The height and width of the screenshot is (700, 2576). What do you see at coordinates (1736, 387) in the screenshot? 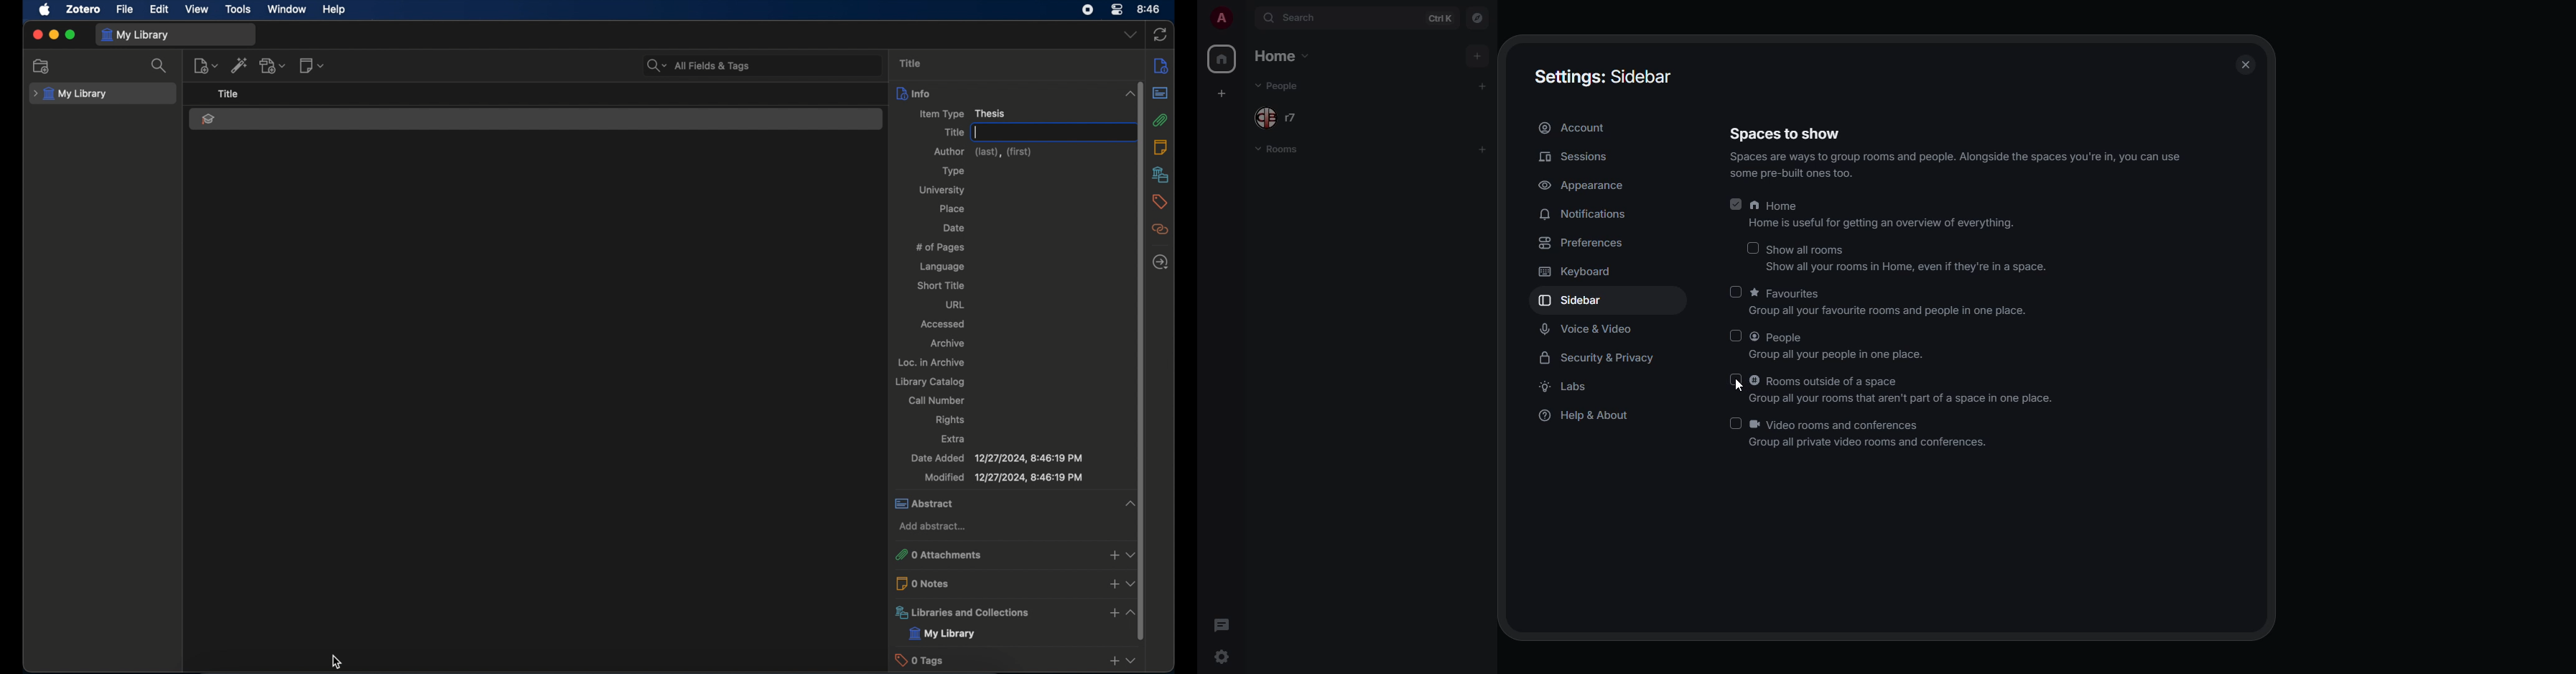
I see `cursor` at bounding box center [1736, 387].